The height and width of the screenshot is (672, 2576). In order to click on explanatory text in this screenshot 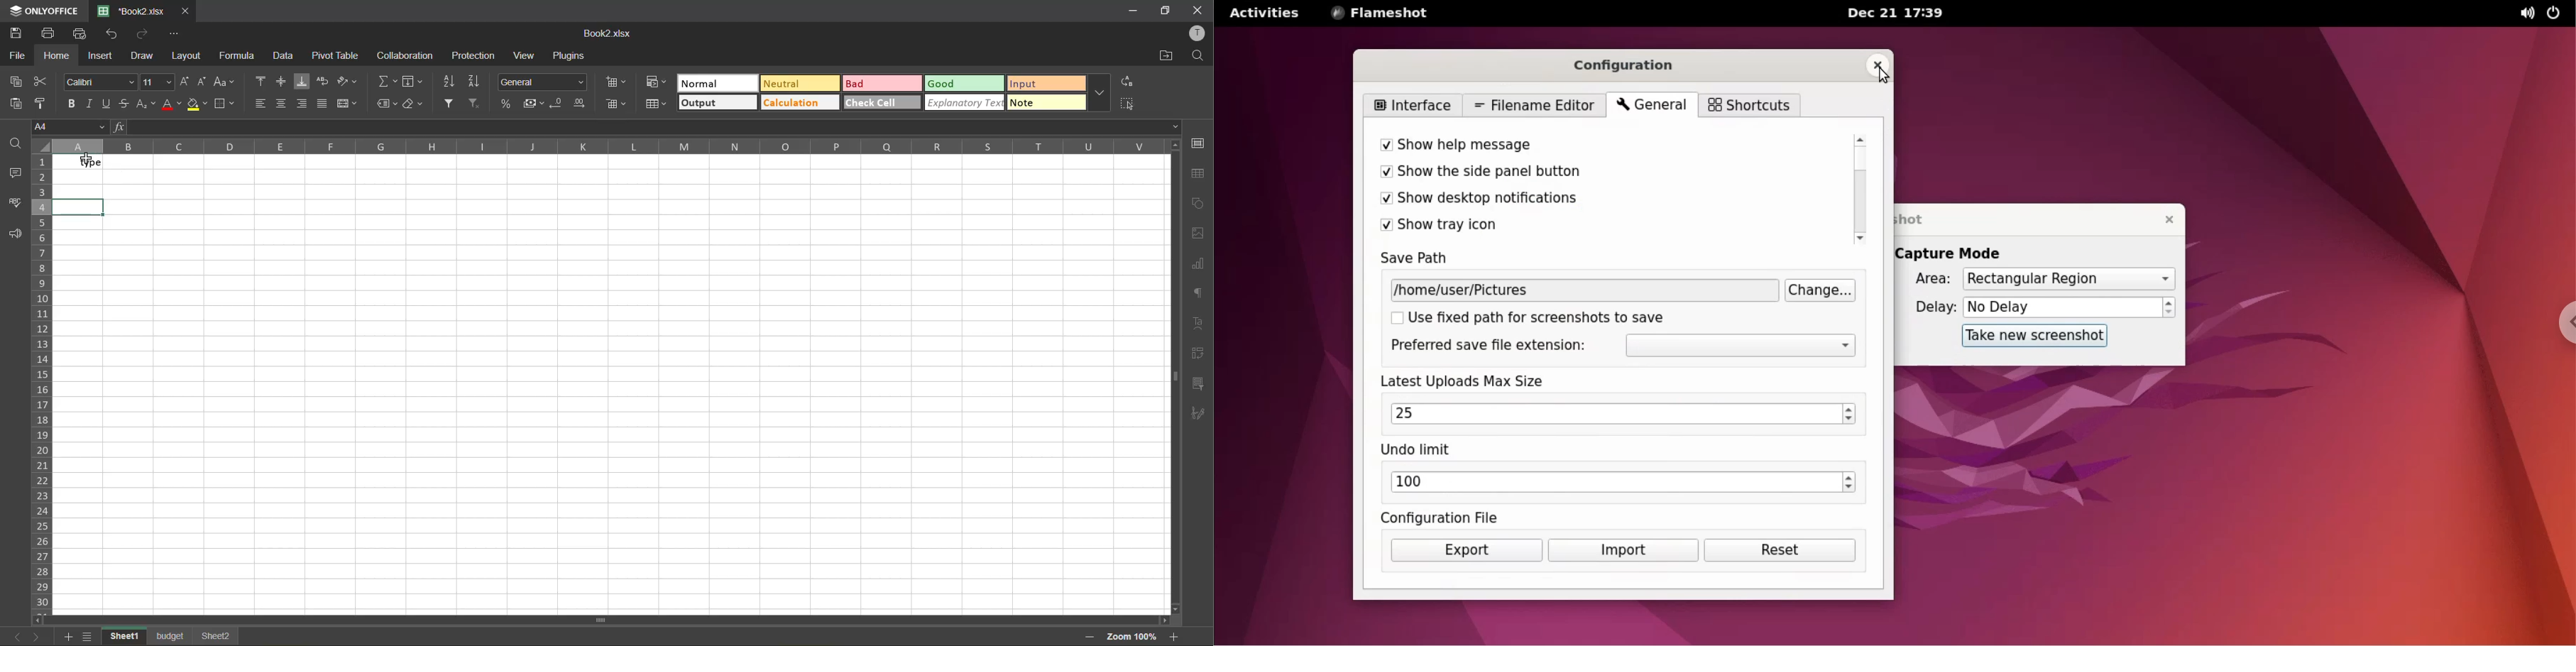, I will do `click(963, 103)`.